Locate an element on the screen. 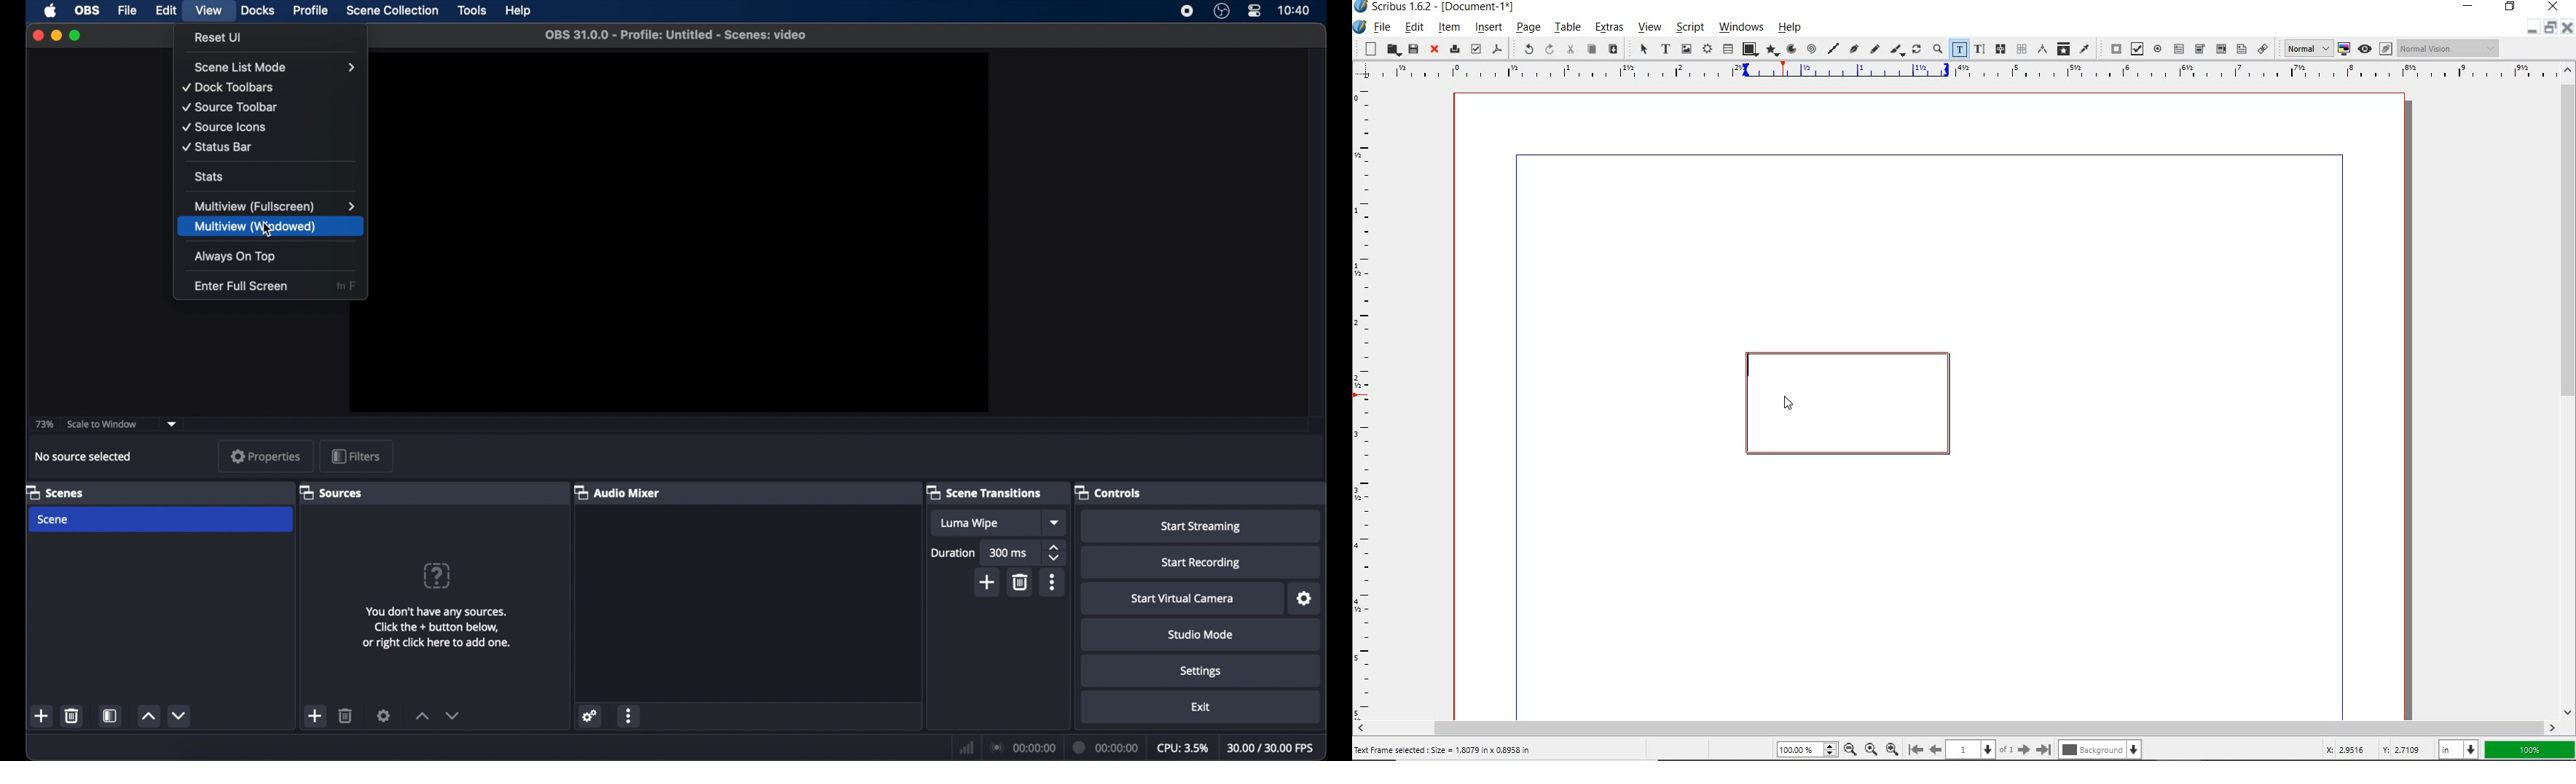 Image resolution: width=2576 pixels, height=784 pixels. enter full screen is located at coordinates (242, 285).